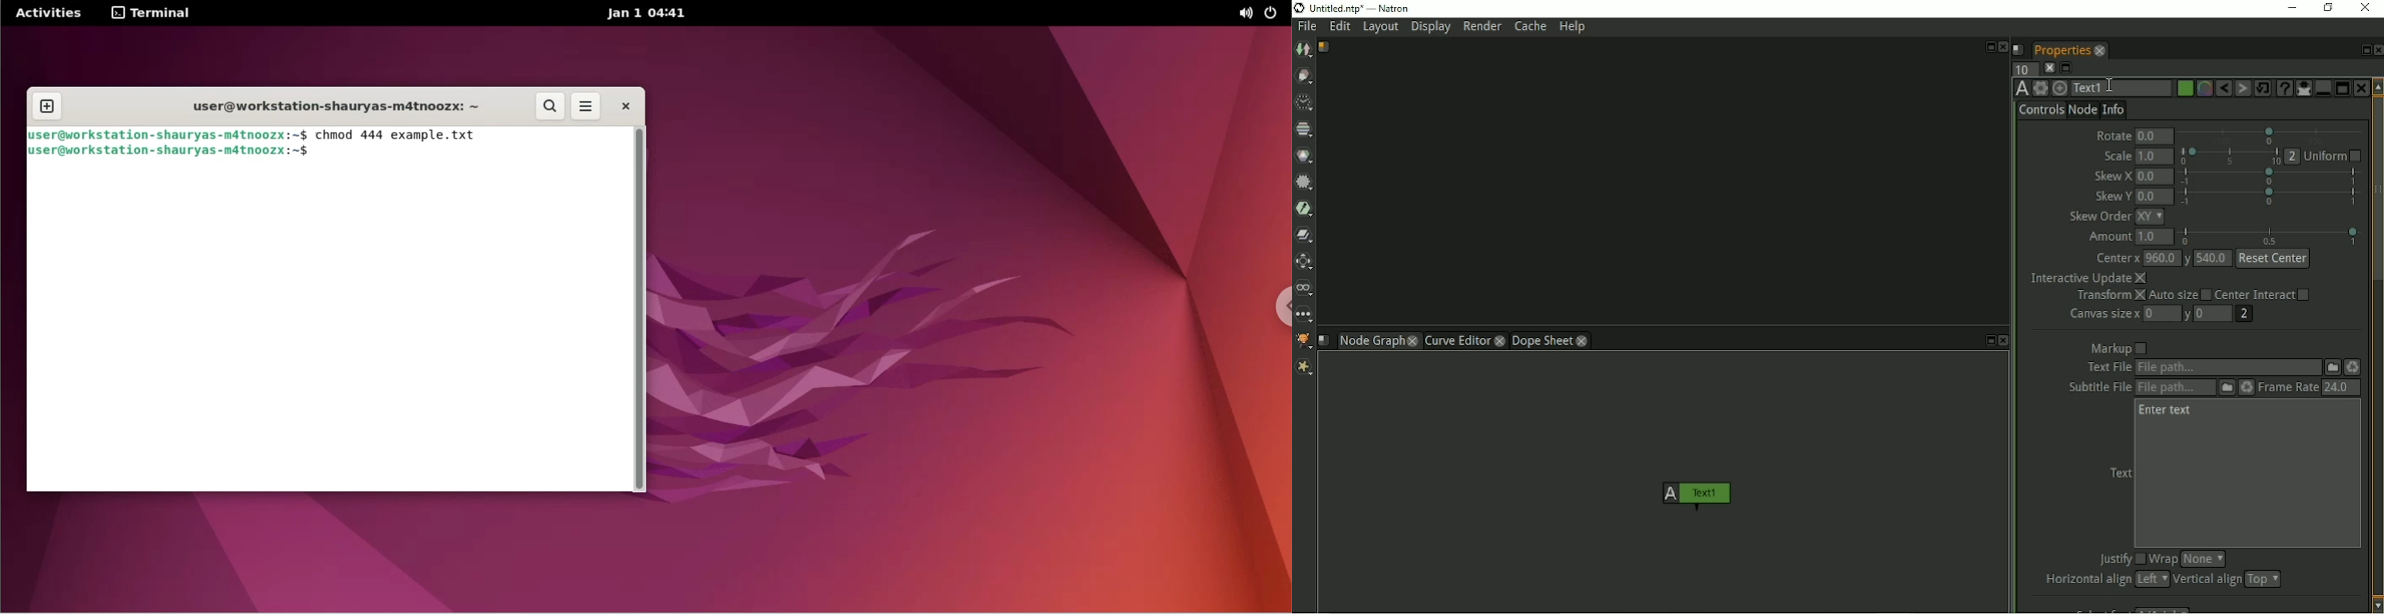  I want to click on Skew X, so click(2112, 177).